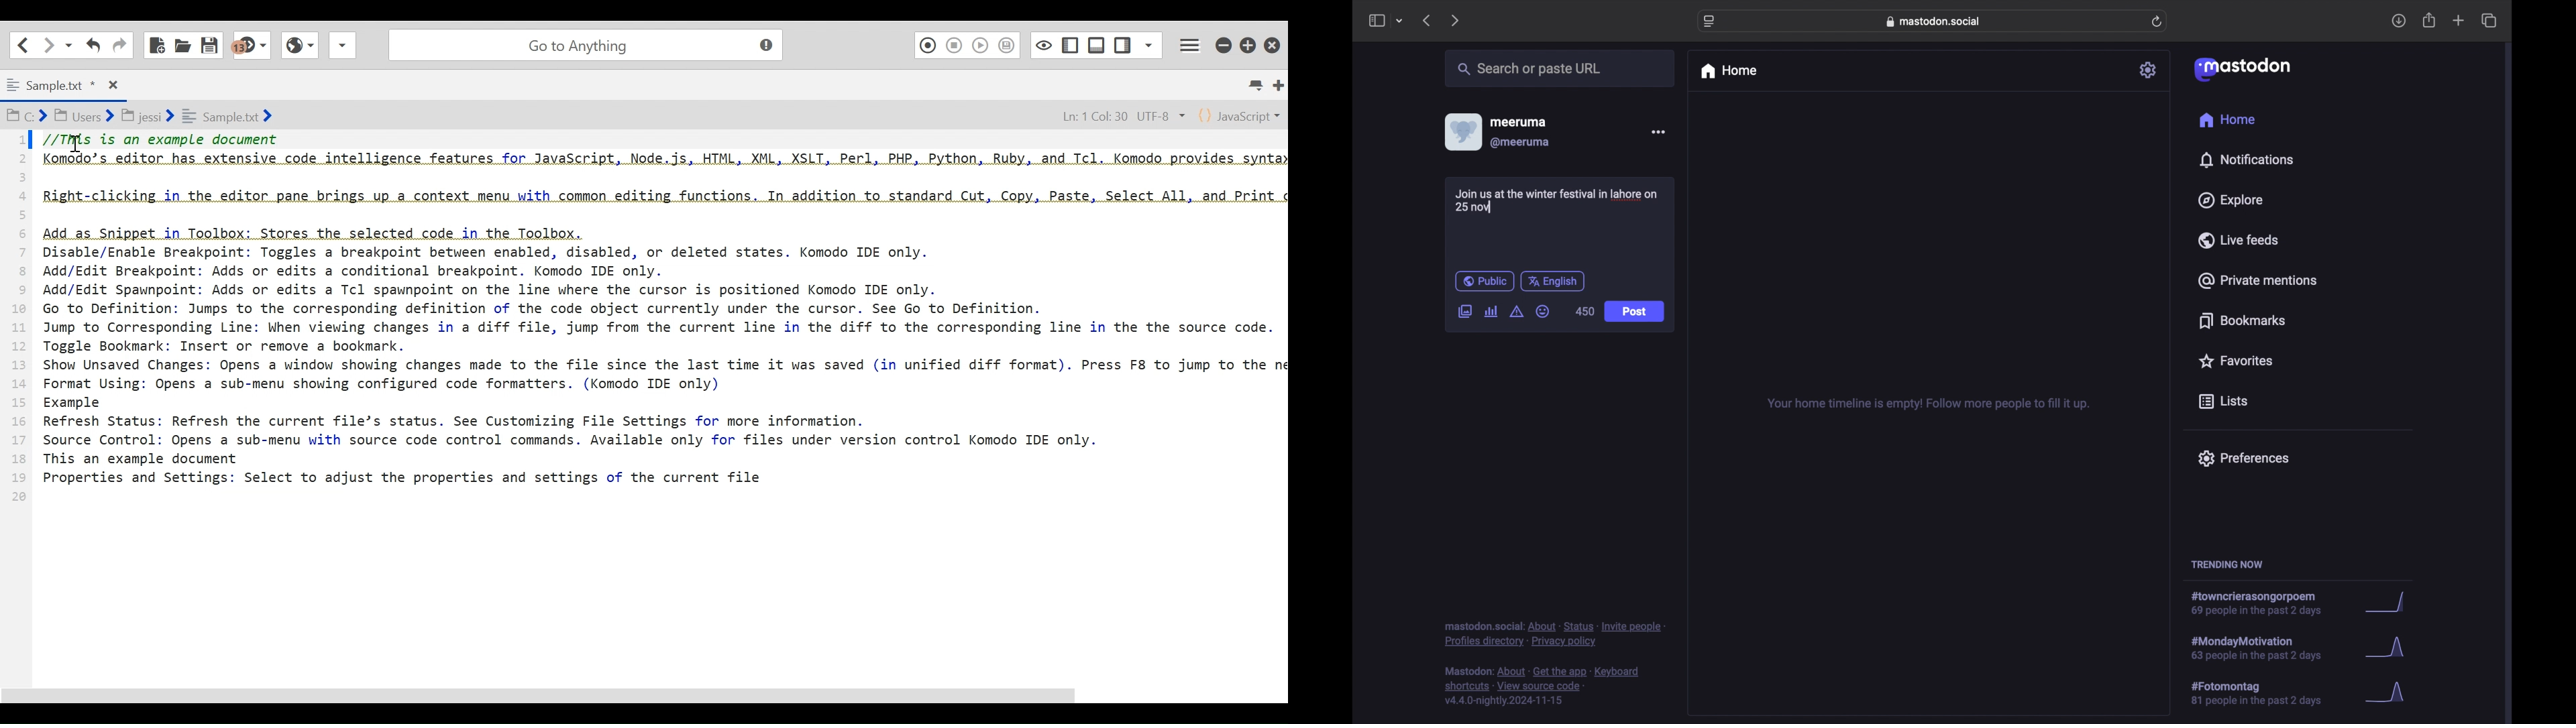 The width and height of the screenshot is (2576, 728). What do you see at coordinates (2489, 21) in the screenshot?
I see `show tab overview` at bounding box center [2489, 21].